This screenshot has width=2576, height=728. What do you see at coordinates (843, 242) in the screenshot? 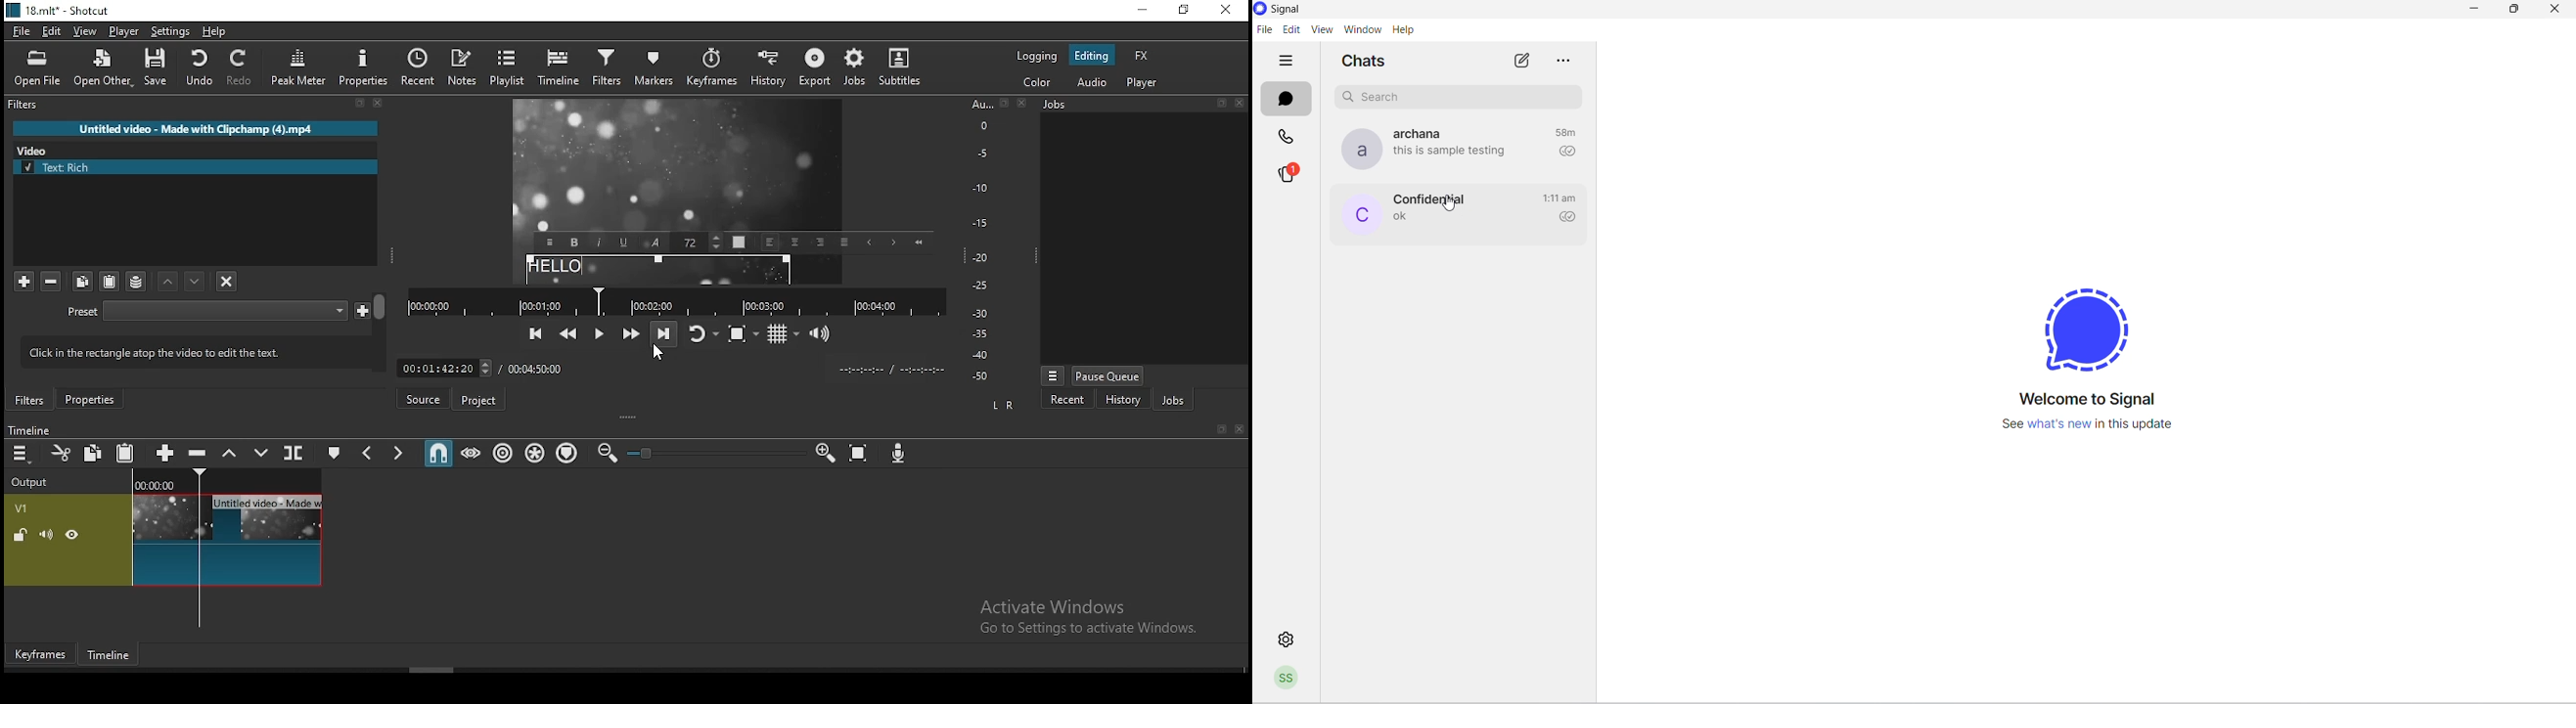
I see `Justified alignment` at bounding box center [843, 242].